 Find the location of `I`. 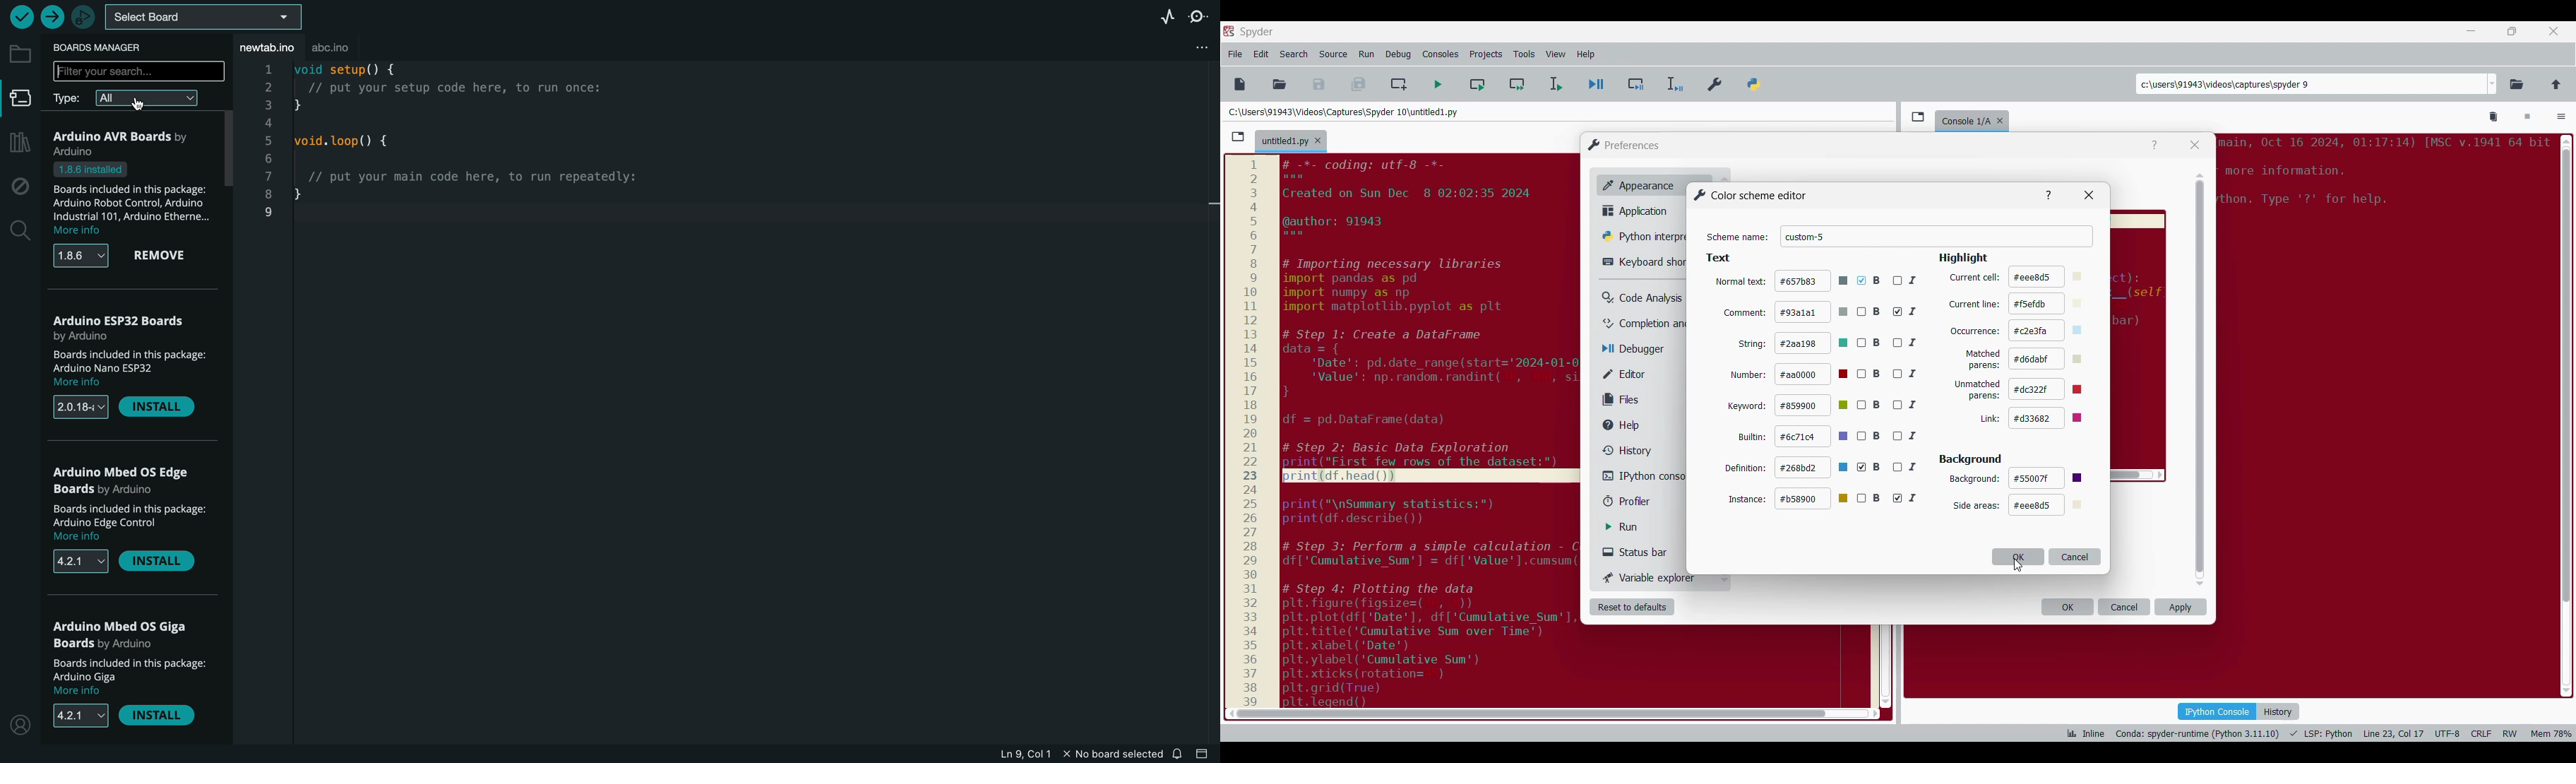

I is located at coordinates (1907, 278).